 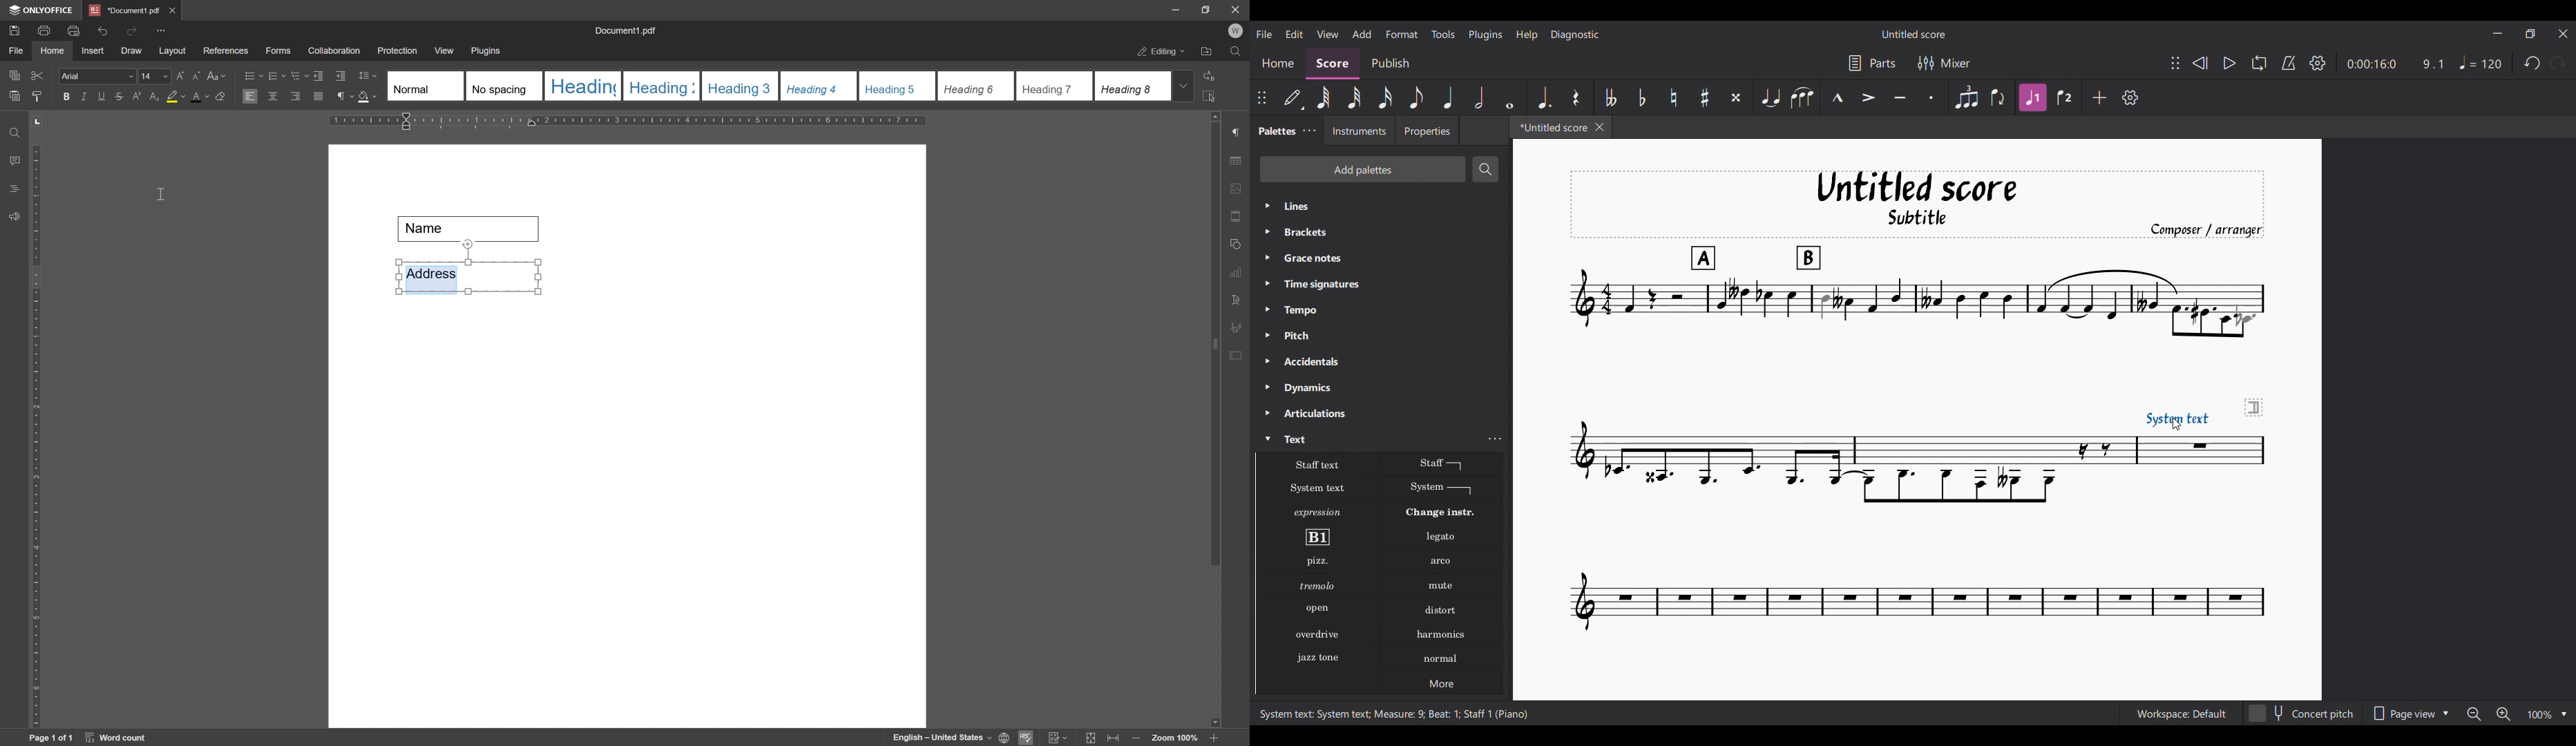 What do you see at coordinates (1317, 634) in the screenshot?
I see `Overdrive` at bounding box center [1317, 634].